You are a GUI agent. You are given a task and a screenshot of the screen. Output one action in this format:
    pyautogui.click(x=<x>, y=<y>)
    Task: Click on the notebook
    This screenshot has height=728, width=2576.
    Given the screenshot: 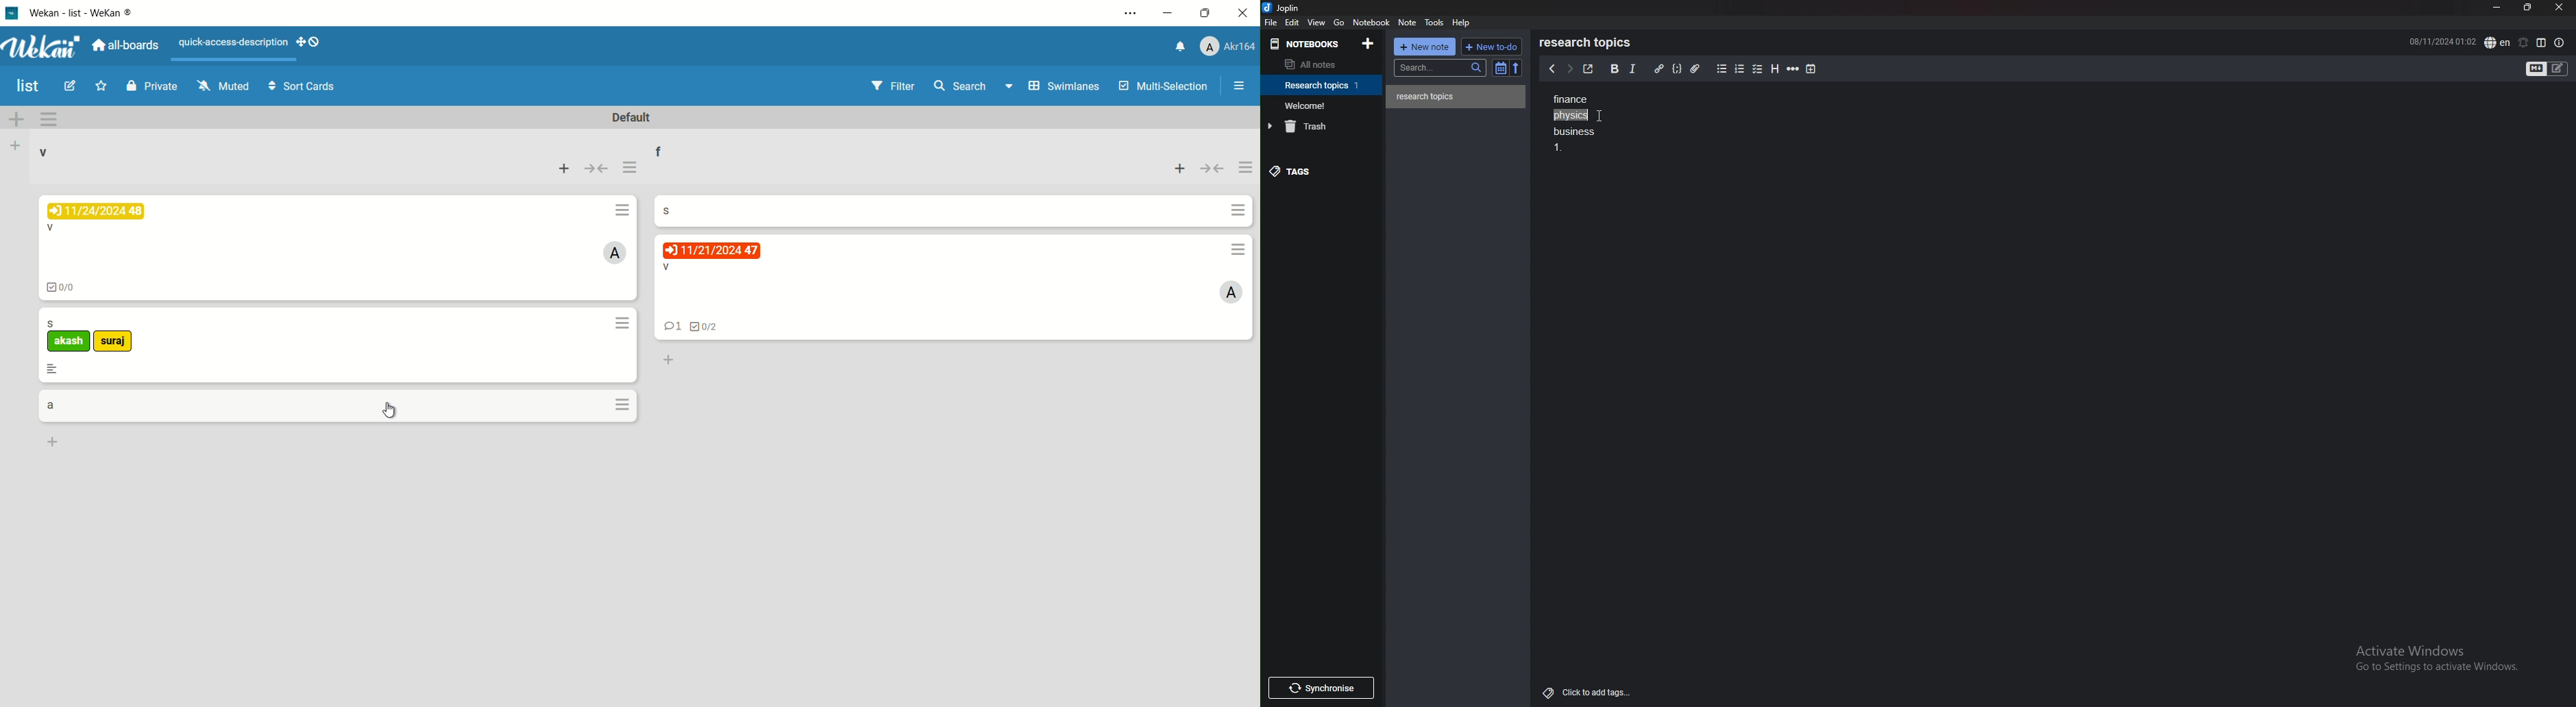 What is the action you would take?
    pyautogui.click(x=1373, y=23)
    